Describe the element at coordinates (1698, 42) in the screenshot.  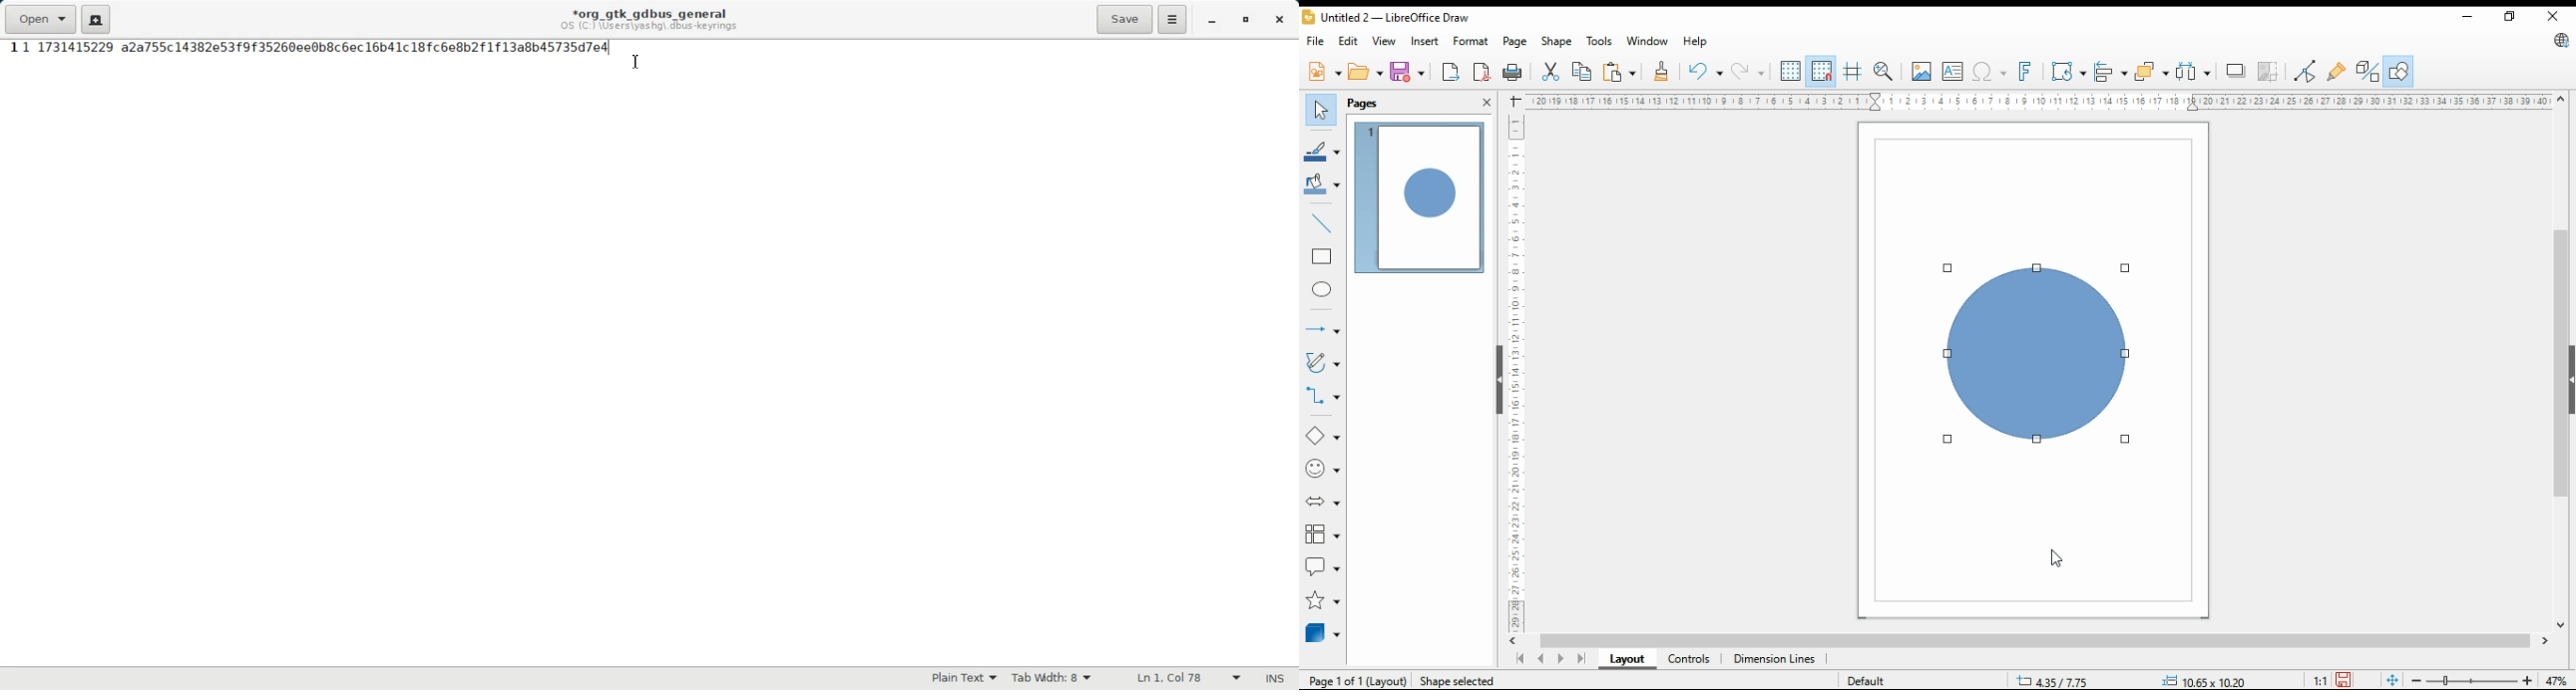
I see `help` at that location.